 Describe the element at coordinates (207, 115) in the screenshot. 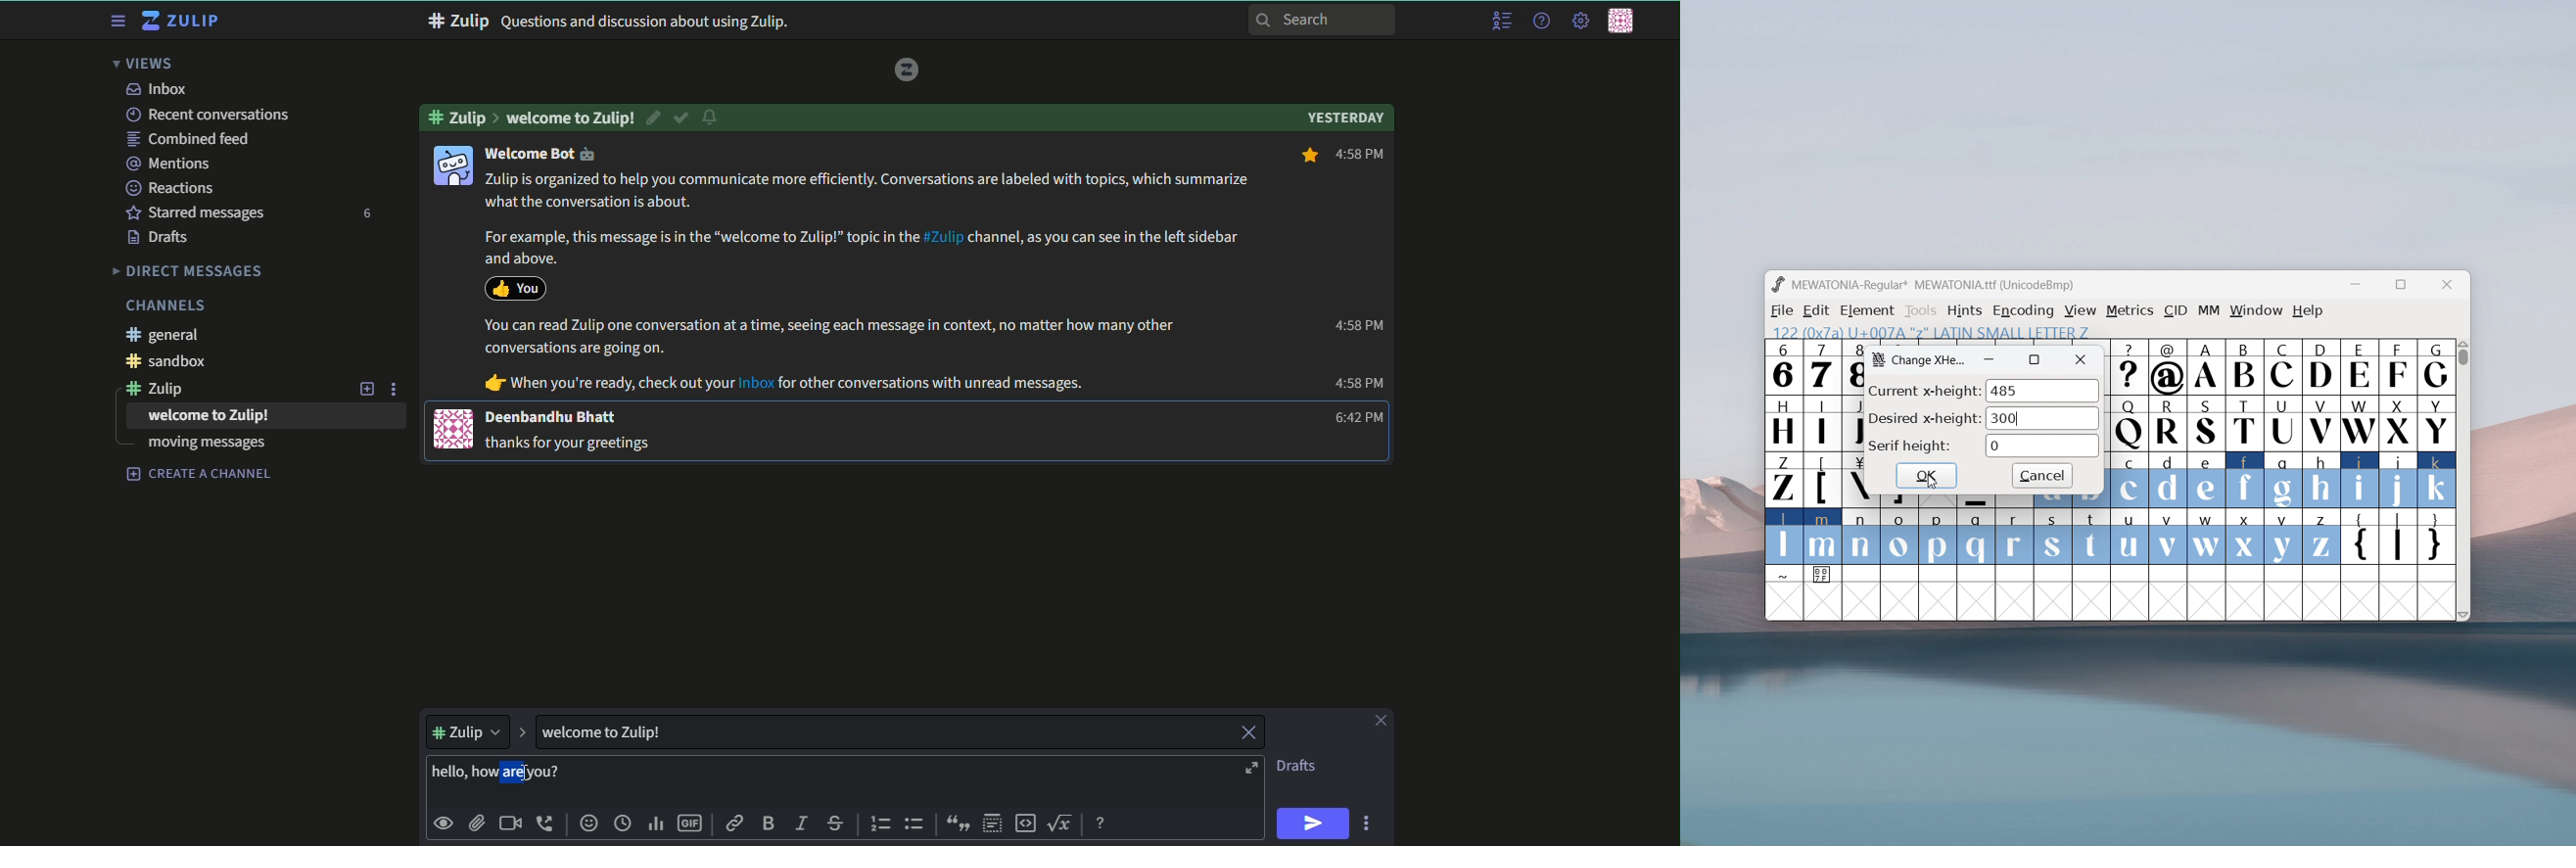

I see `recent conversations` at that location.